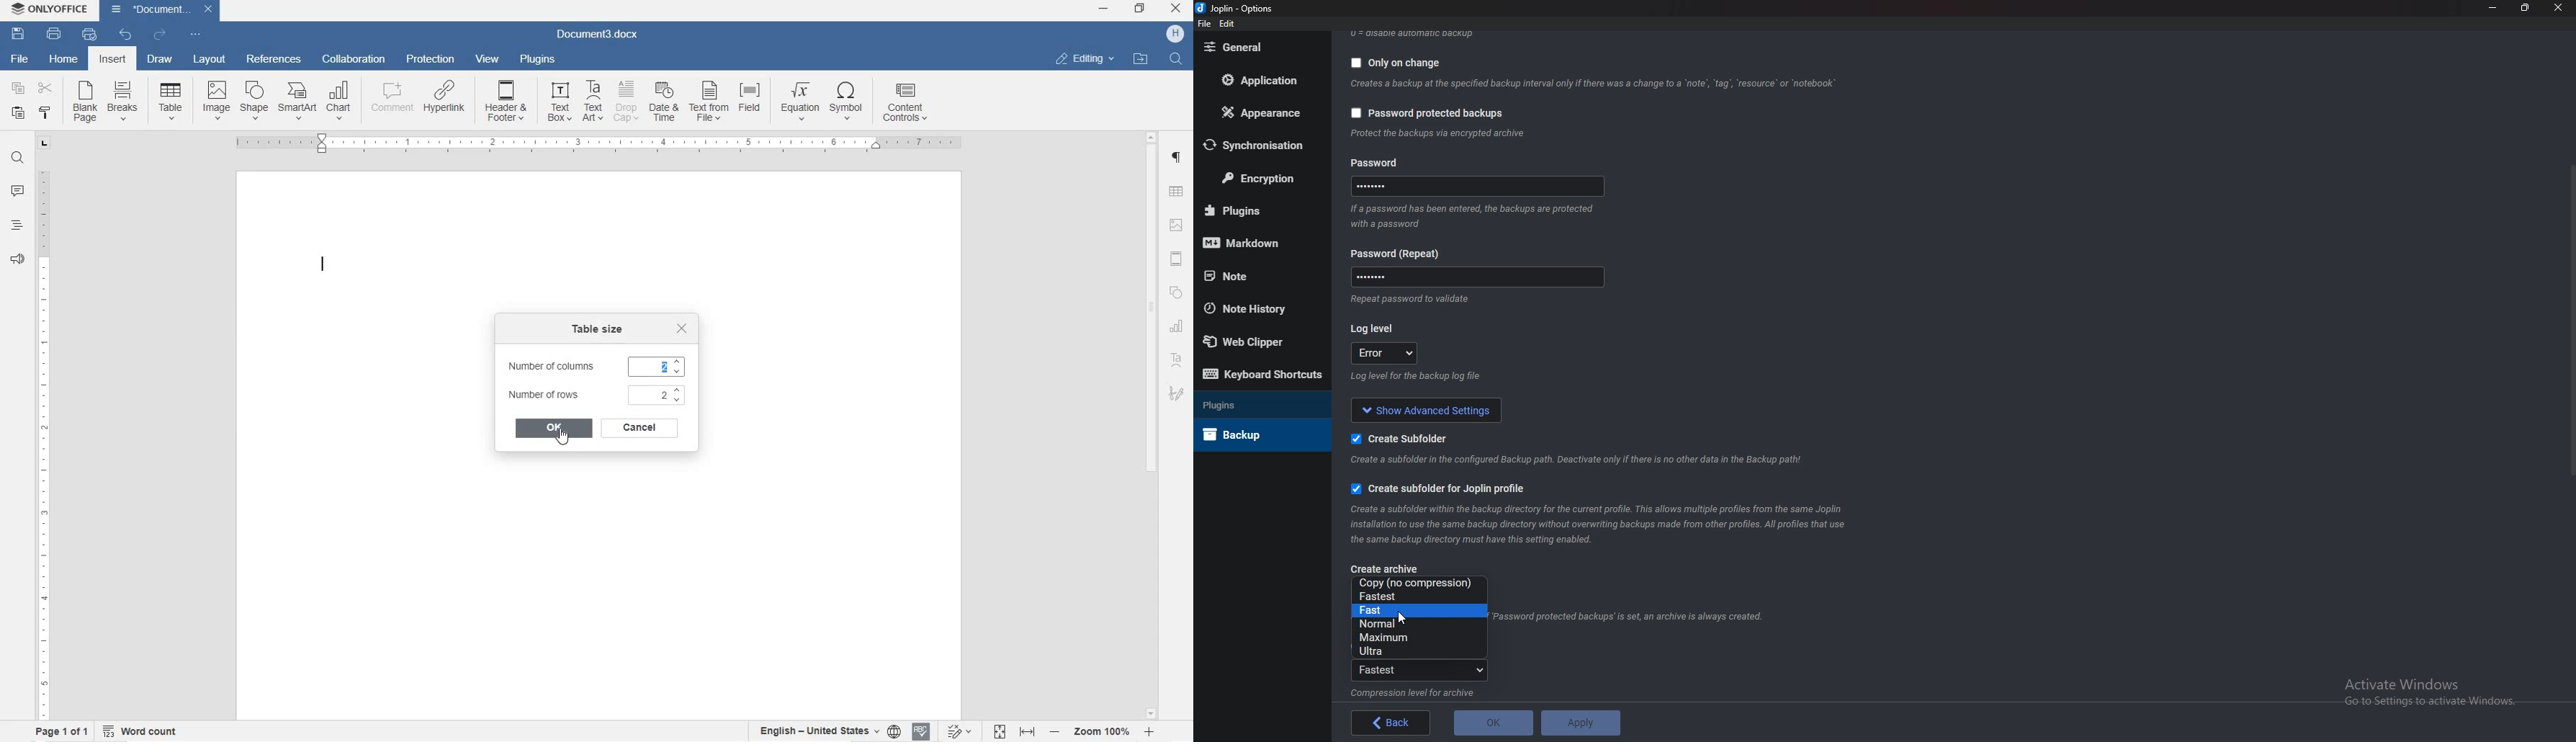  Describe the element at coordinates (1259, 375) in the screenshot. I see `Keyboard shortcuts` at that location.